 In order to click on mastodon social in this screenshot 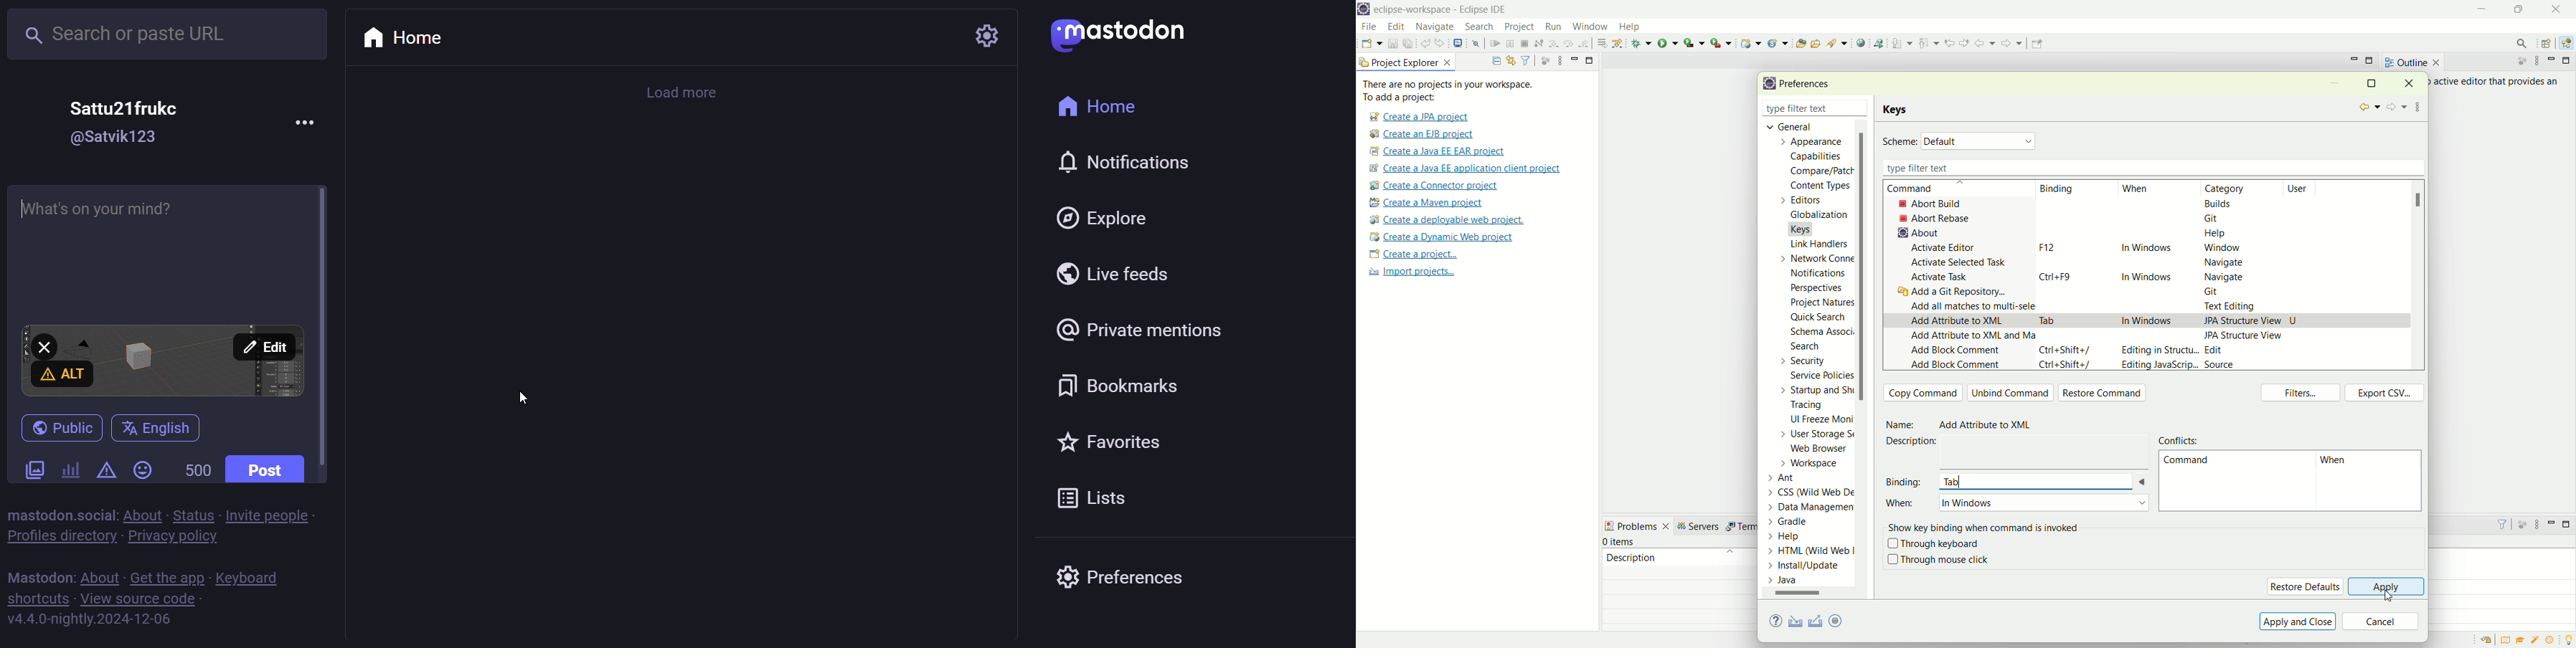, I will do `click(58, 513)`.